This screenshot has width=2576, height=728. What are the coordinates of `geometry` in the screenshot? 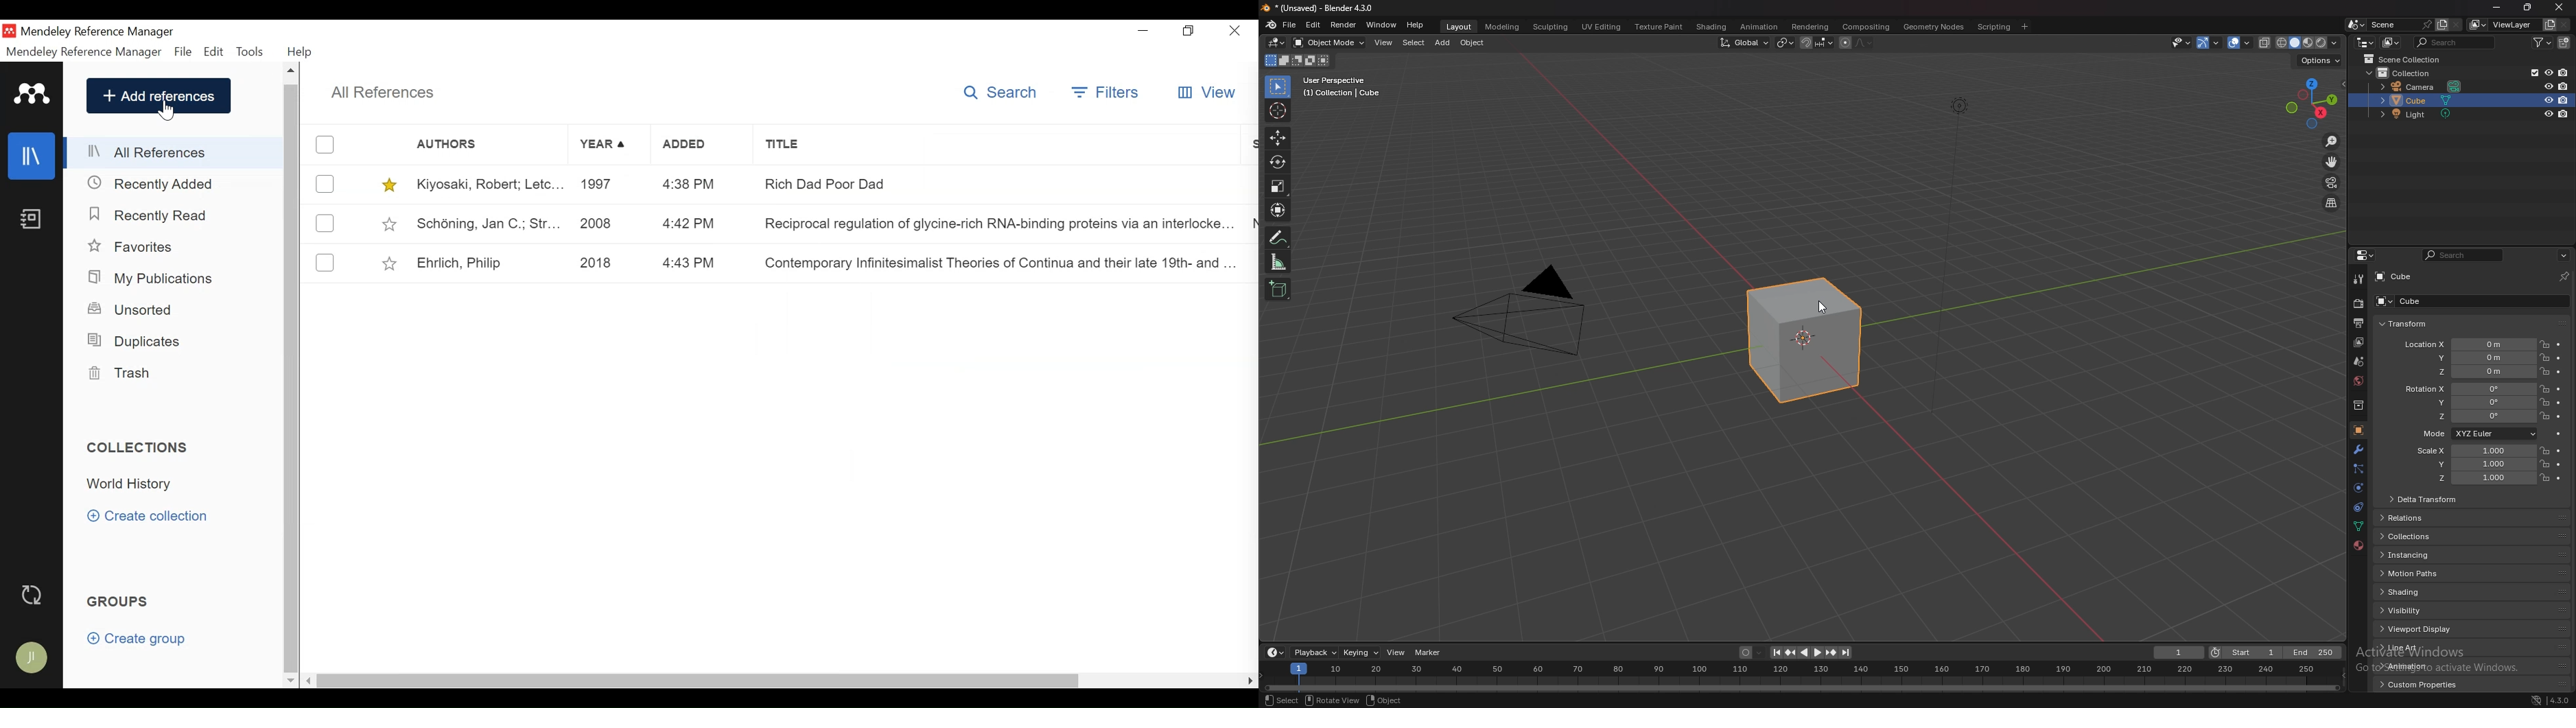 It's located at (1935, 27).